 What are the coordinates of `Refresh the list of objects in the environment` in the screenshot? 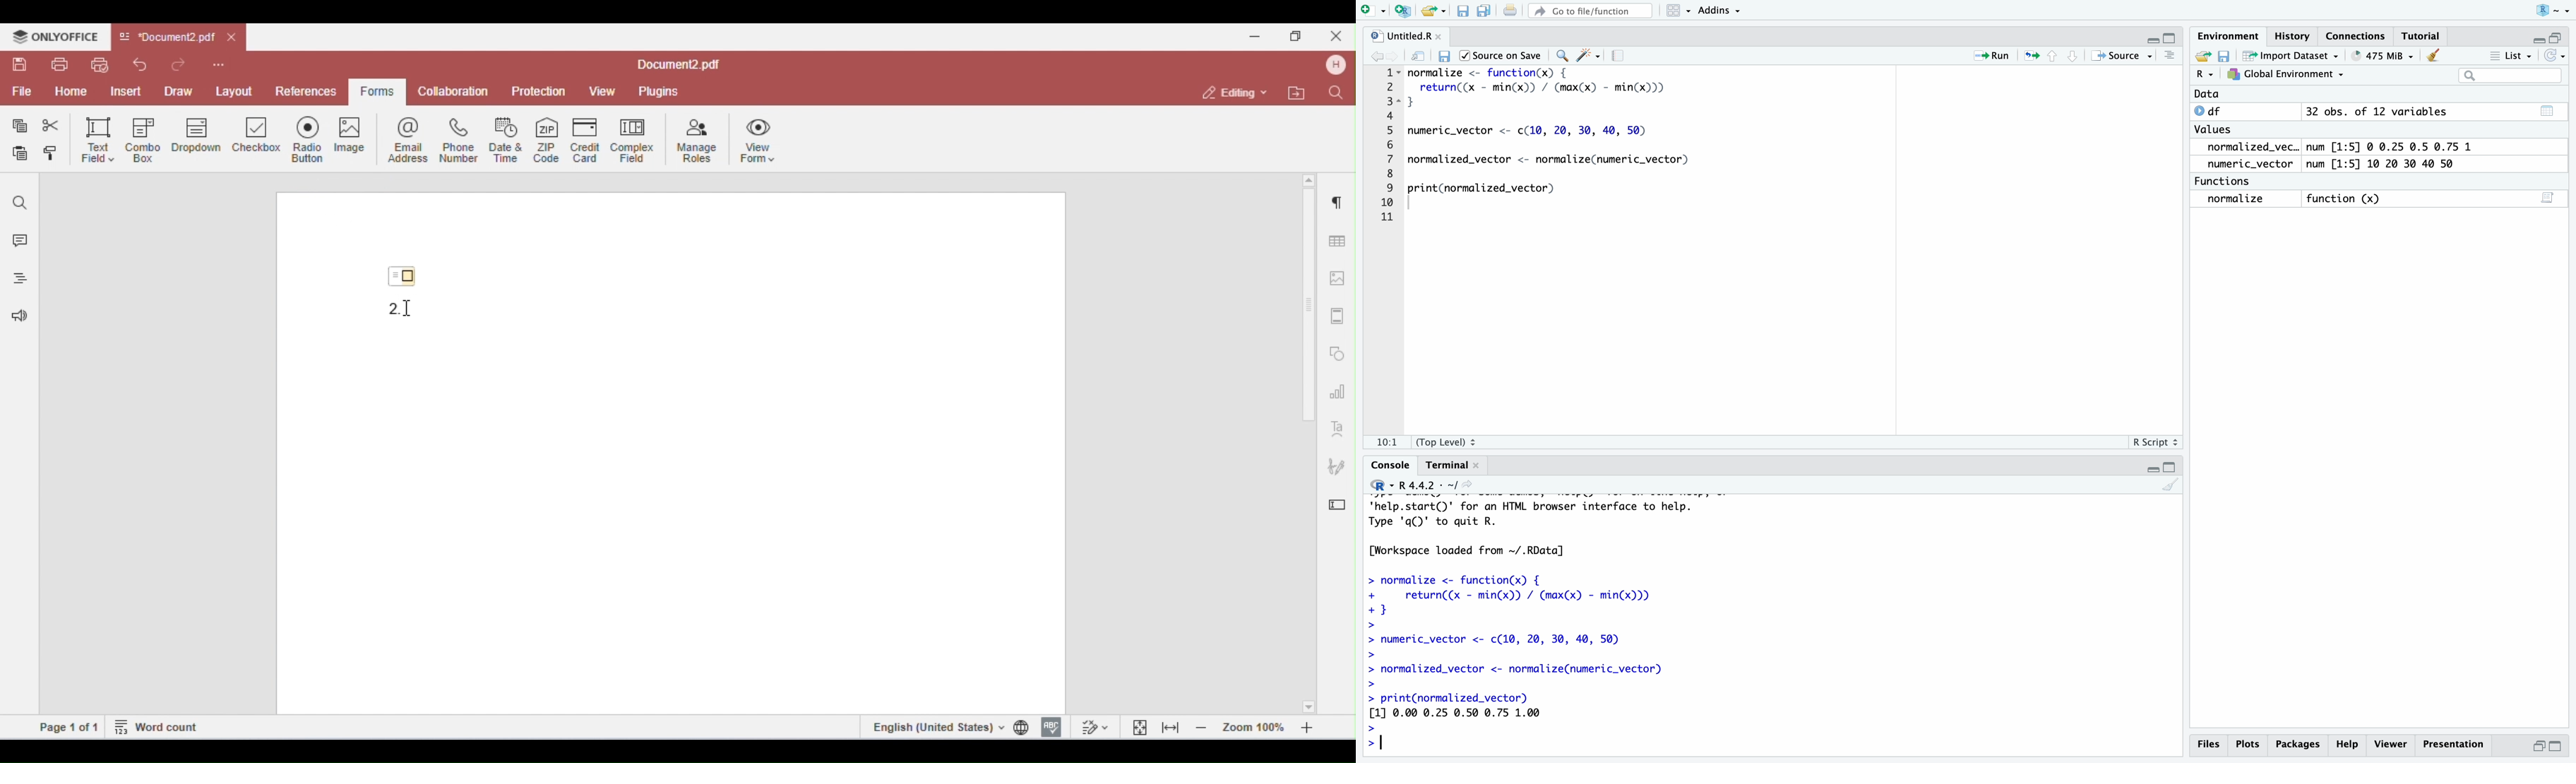 It's located at (2556, 55).